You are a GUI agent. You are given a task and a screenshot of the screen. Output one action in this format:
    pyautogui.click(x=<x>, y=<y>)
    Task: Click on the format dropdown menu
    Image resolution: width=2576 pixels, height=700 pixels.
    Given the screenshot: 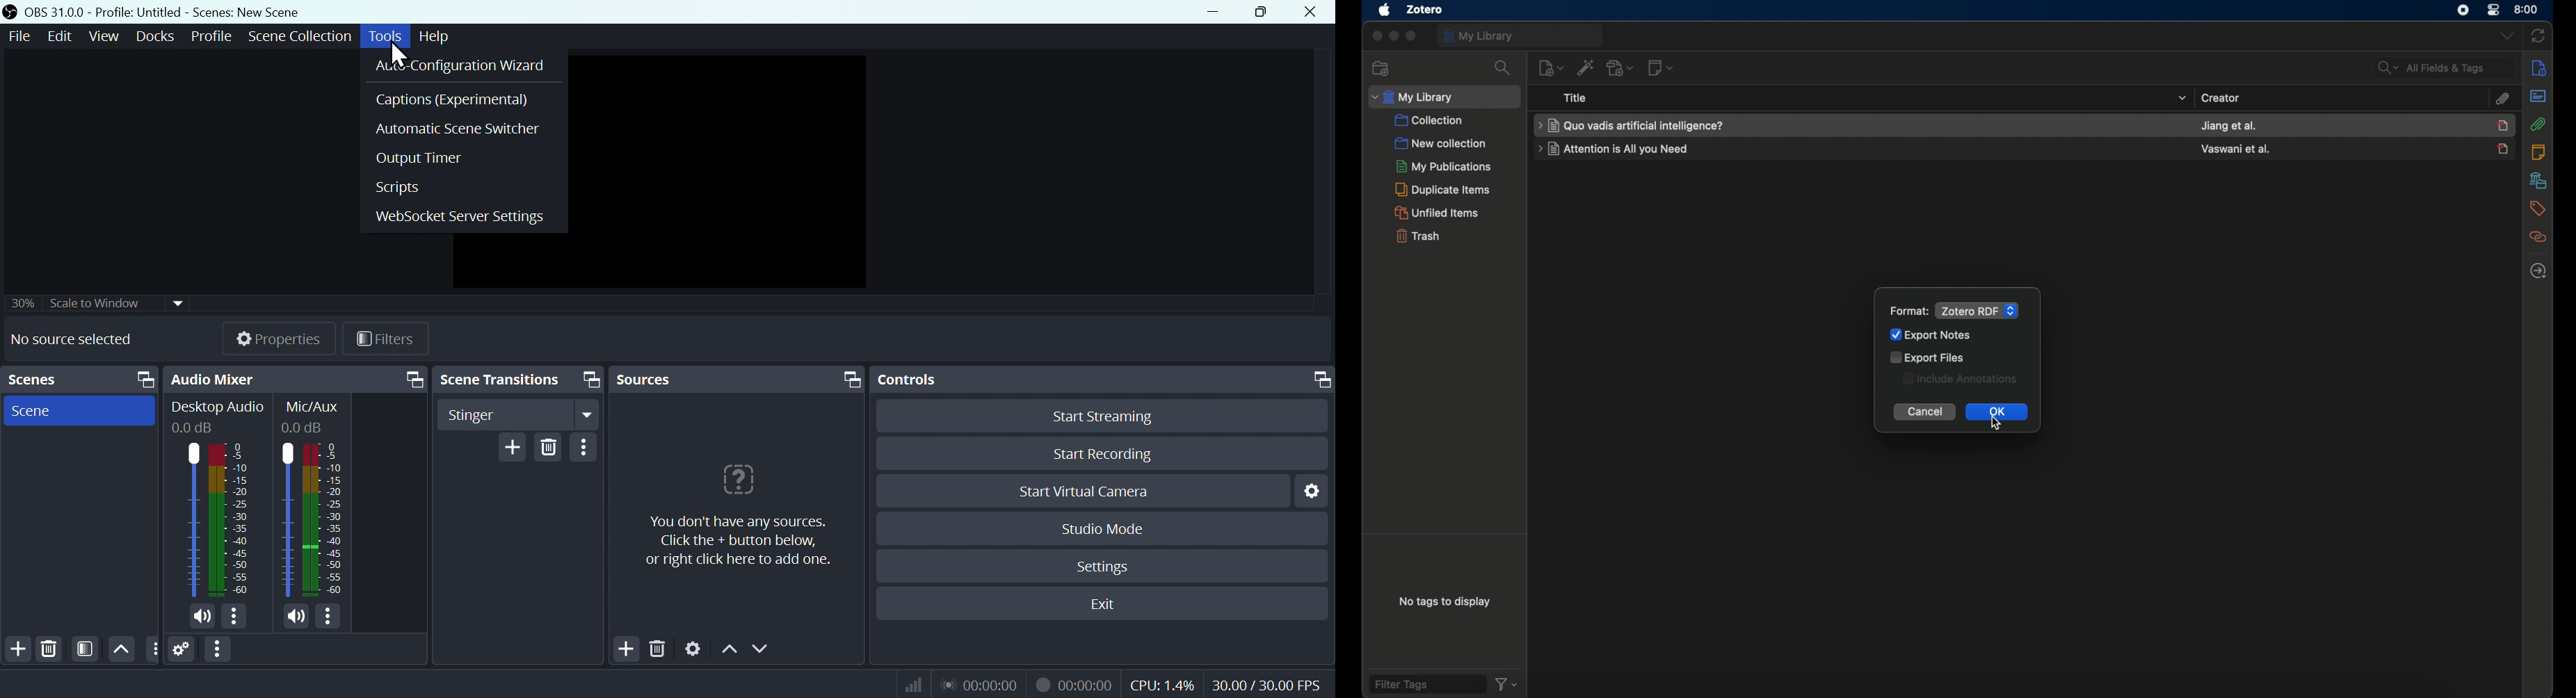 What is the action you would take?
    pyautogui.click(x=1977, y=310)
    